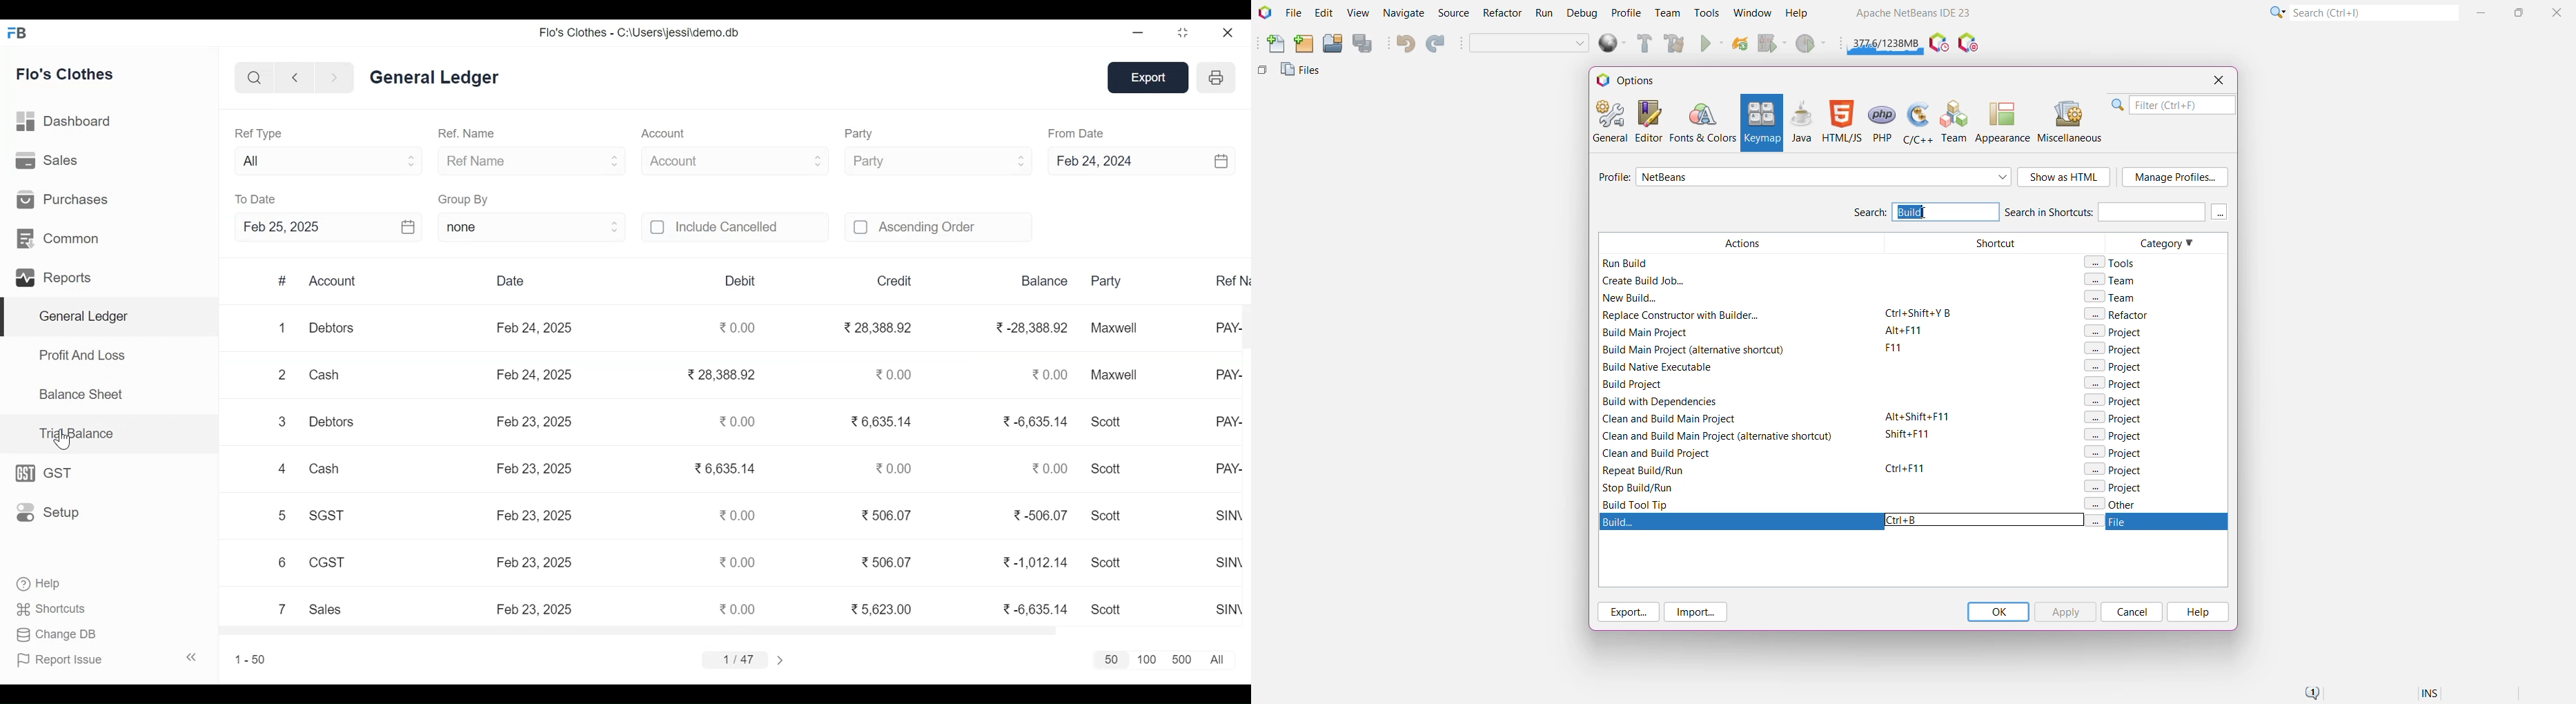  I want to click on 0.00, so click(737, 326).